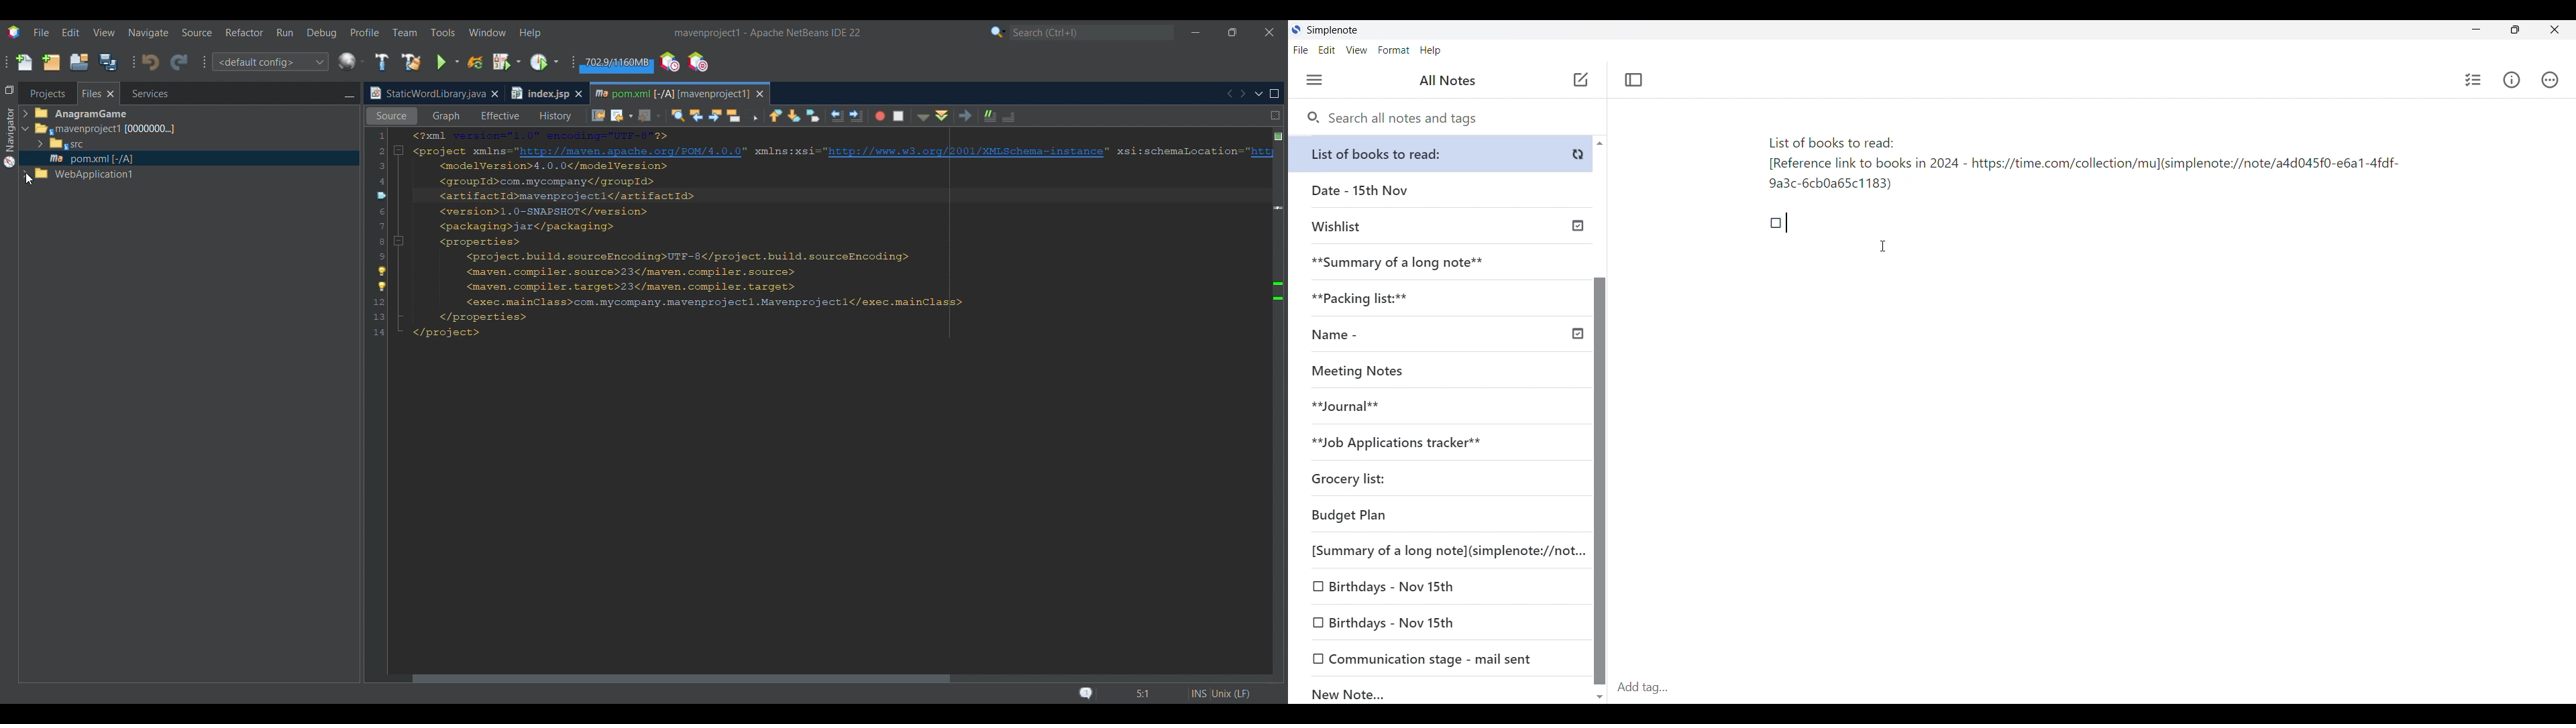 This screenshot has height=728, width=2576. I want to click on File, so click(1301, 50).